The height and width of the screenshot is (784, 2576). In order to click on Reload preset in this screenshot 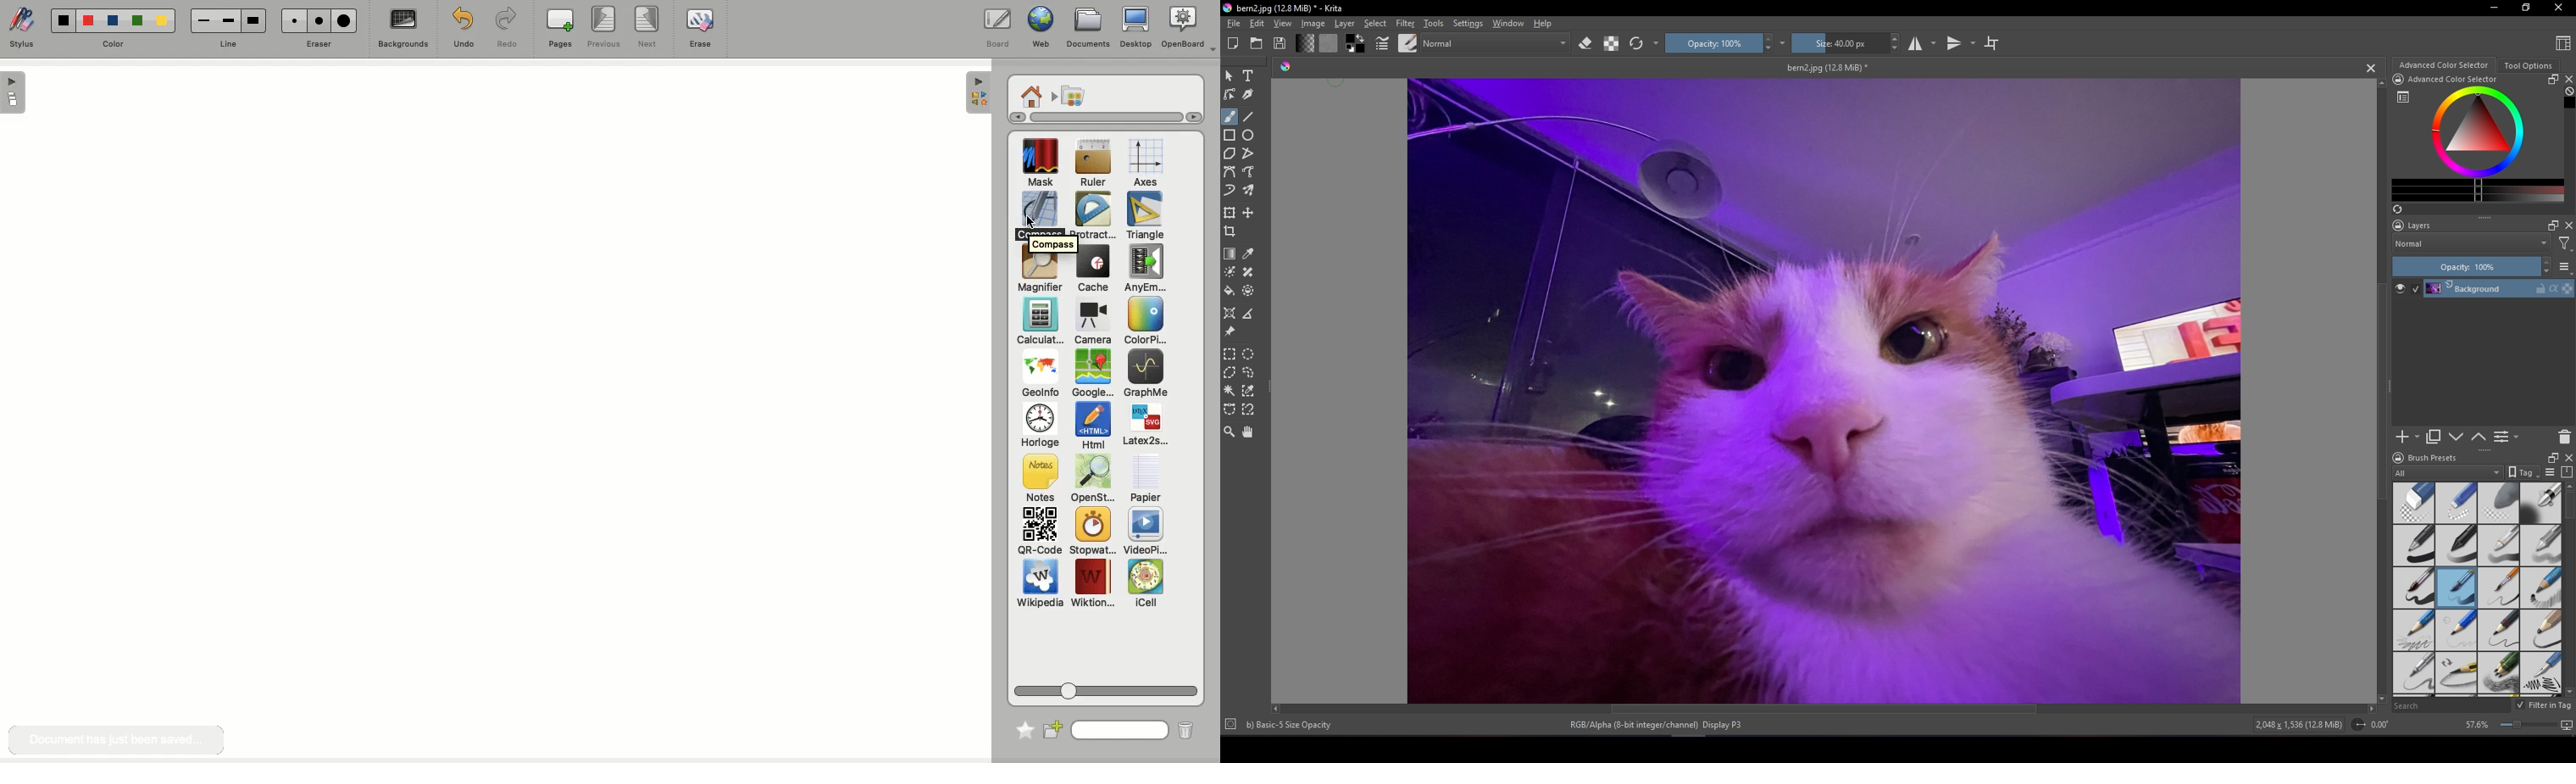, I will do `click(1637, 44)`.